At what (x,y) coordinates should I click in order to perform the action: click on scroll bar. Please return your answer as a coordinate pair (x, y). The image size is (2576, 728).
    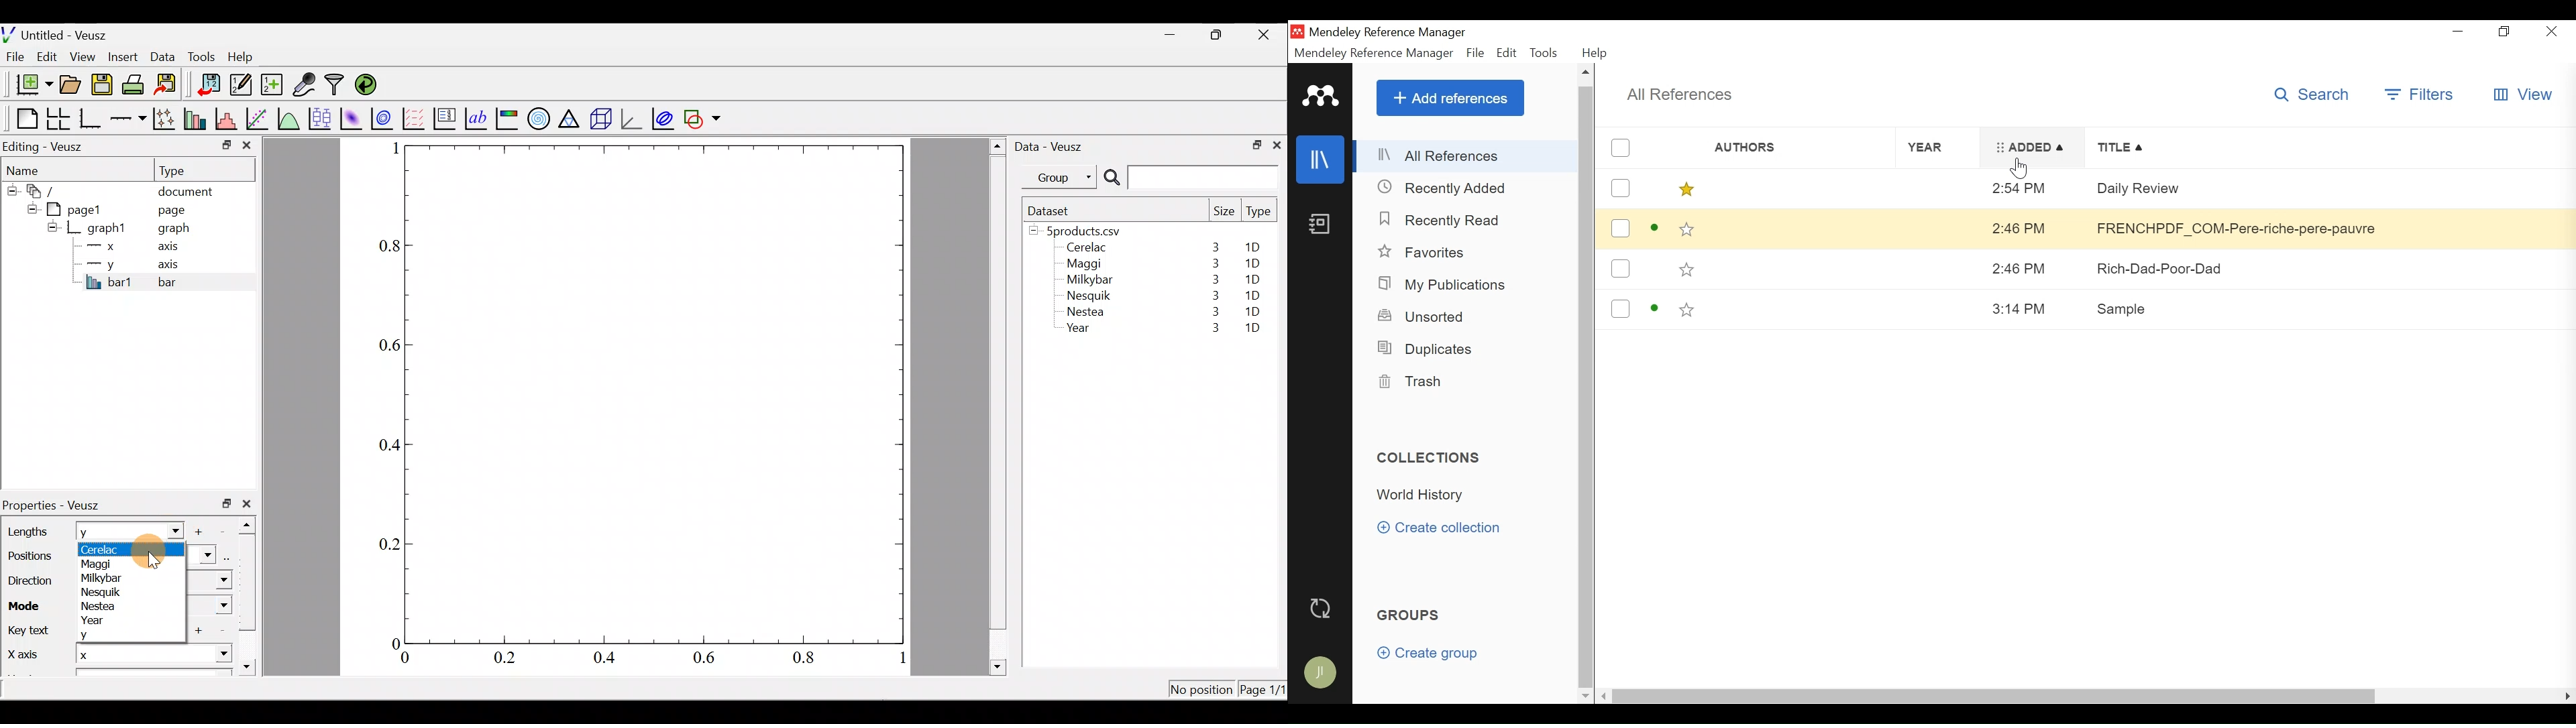
    Looking at the image, I should click on (251, 593).